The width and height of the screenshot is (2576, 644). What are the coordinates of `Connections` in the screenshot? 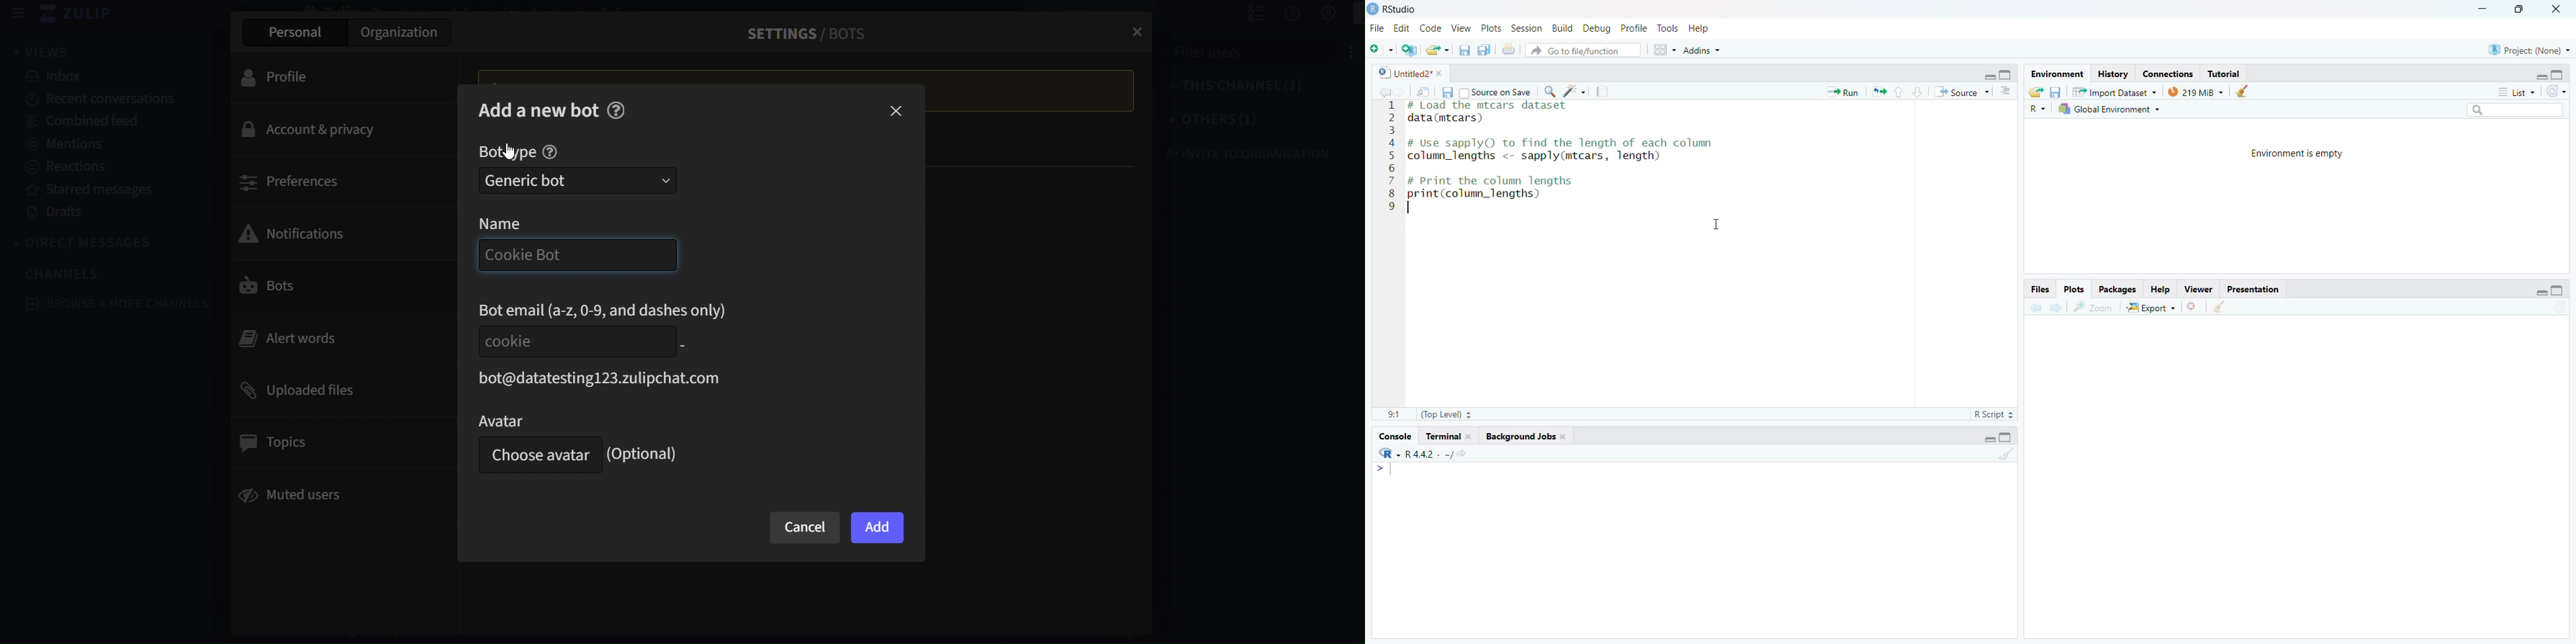 It's located at (2169, 73).